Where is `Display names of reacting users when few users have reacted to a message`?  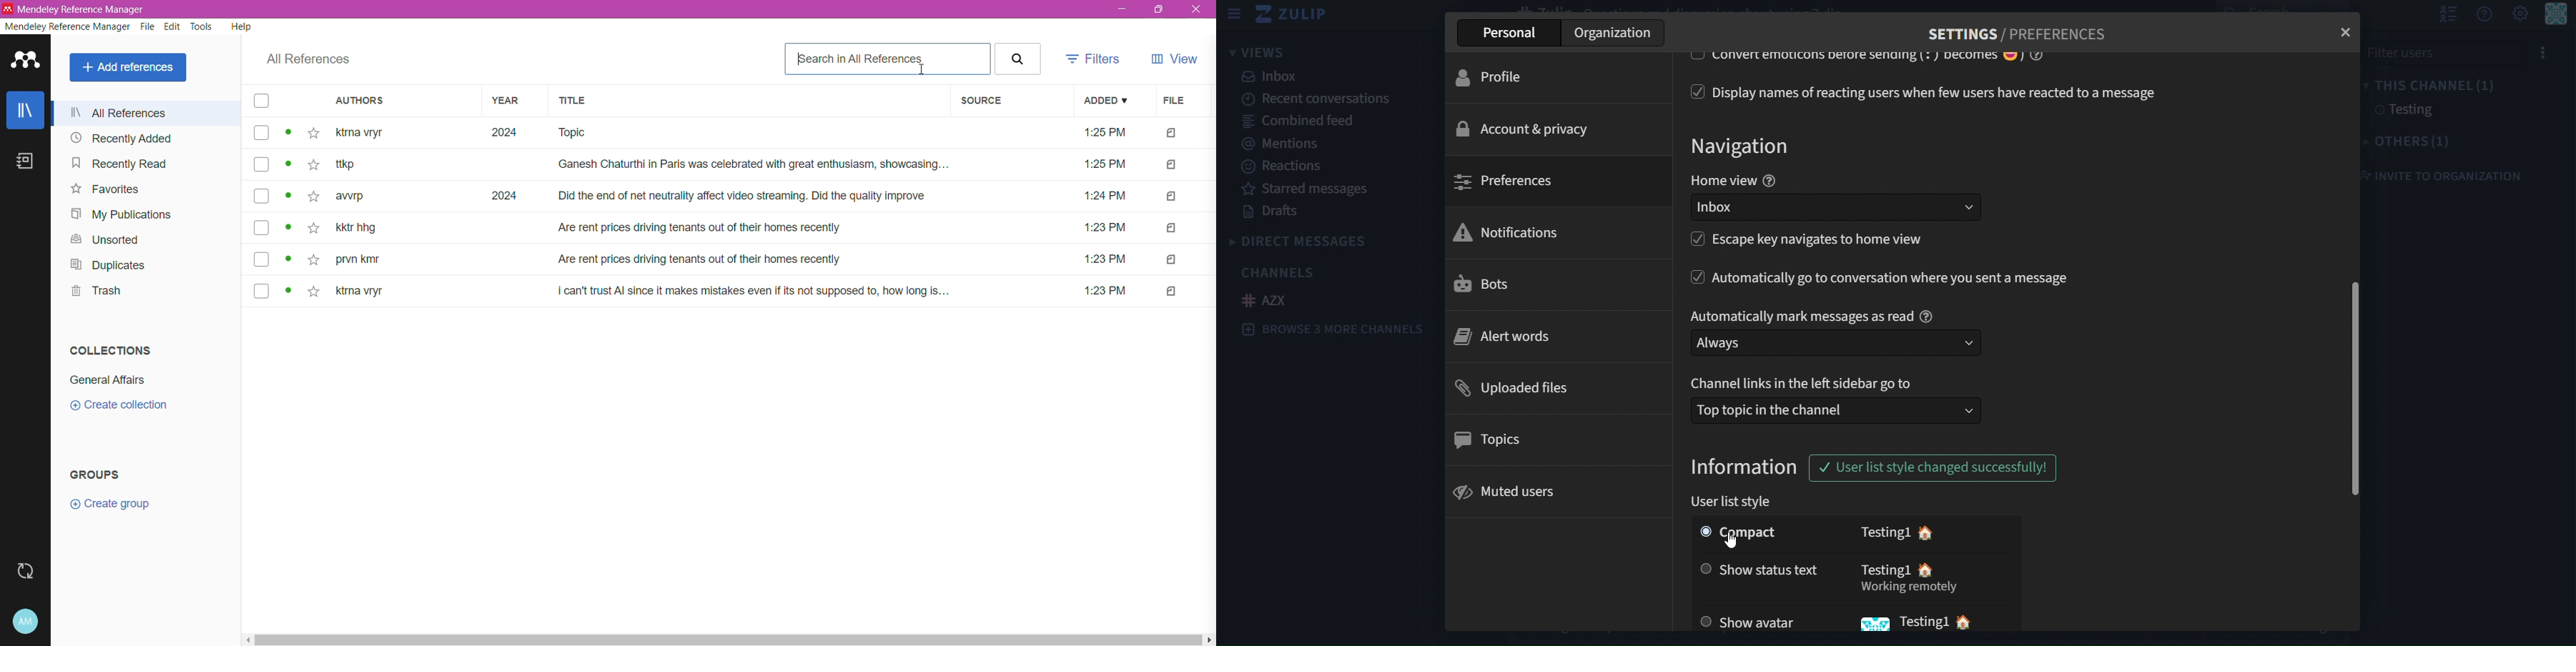
Display names of reacting users when few users have reacted to a message is located at coordinates (1941, 93).